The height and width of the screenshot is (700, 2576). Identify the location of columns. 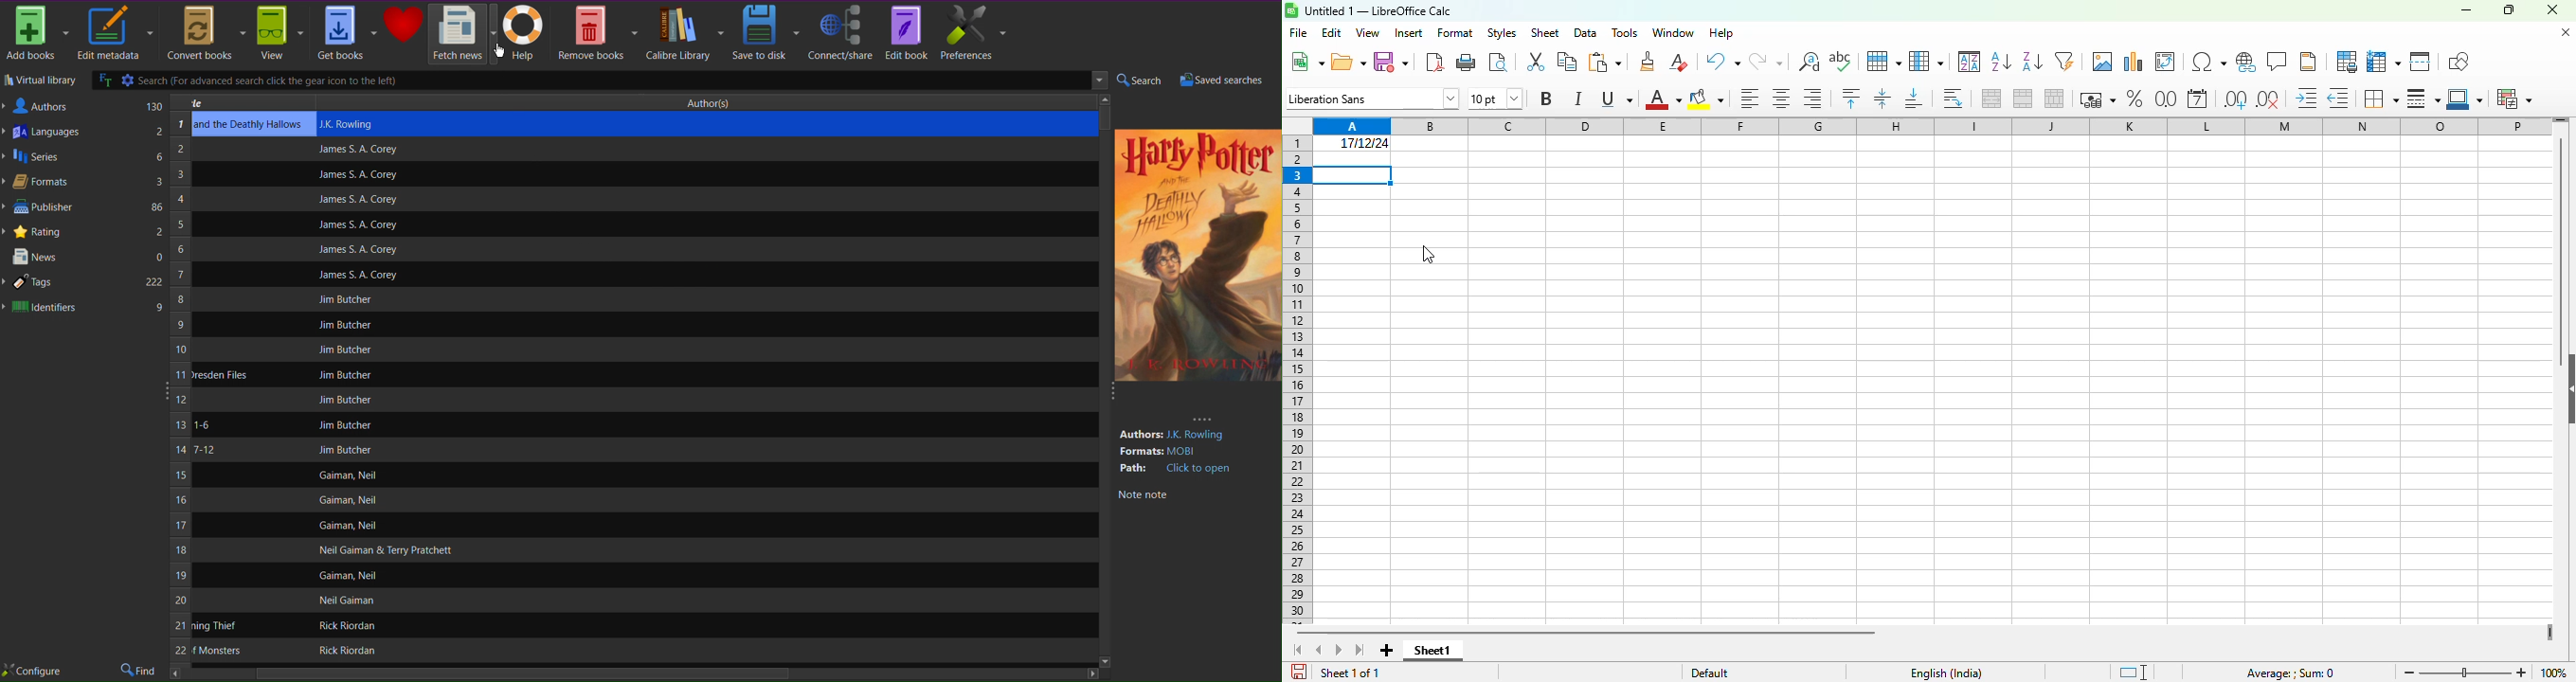
(1931, 125).